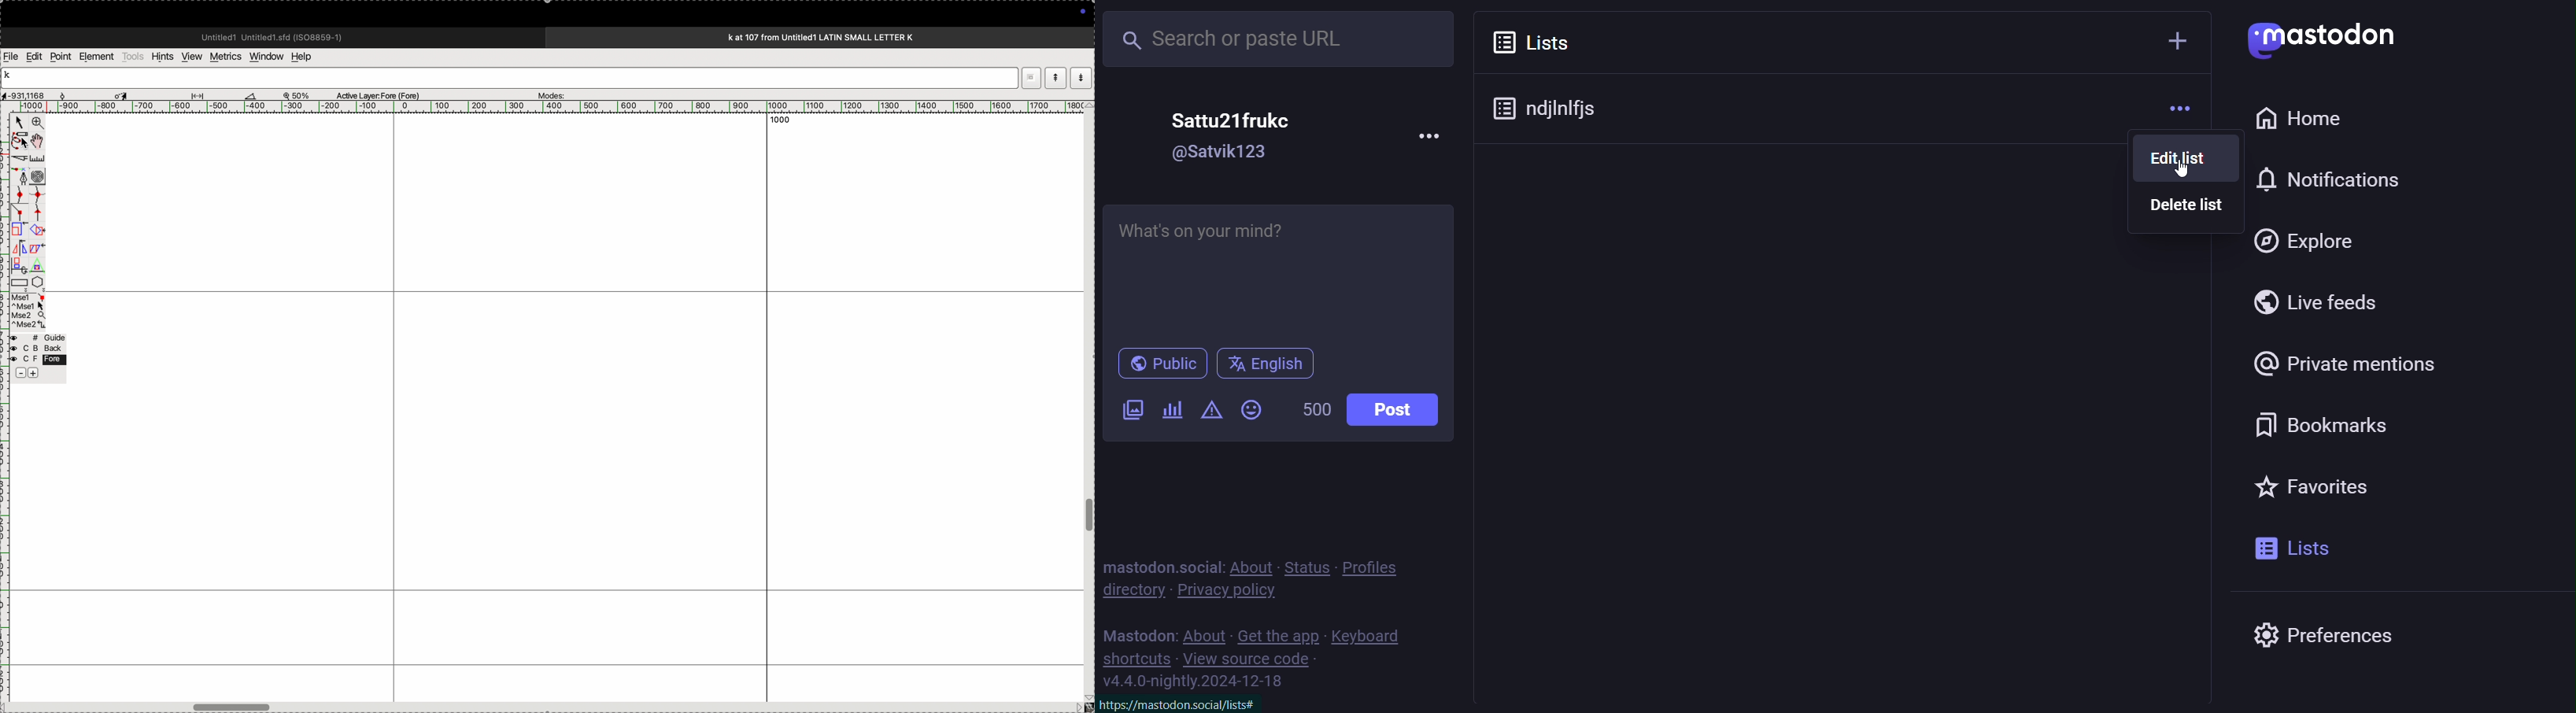  Describe the element at coordinates (203, 94) in the screenshot. I see `drang` at that location.